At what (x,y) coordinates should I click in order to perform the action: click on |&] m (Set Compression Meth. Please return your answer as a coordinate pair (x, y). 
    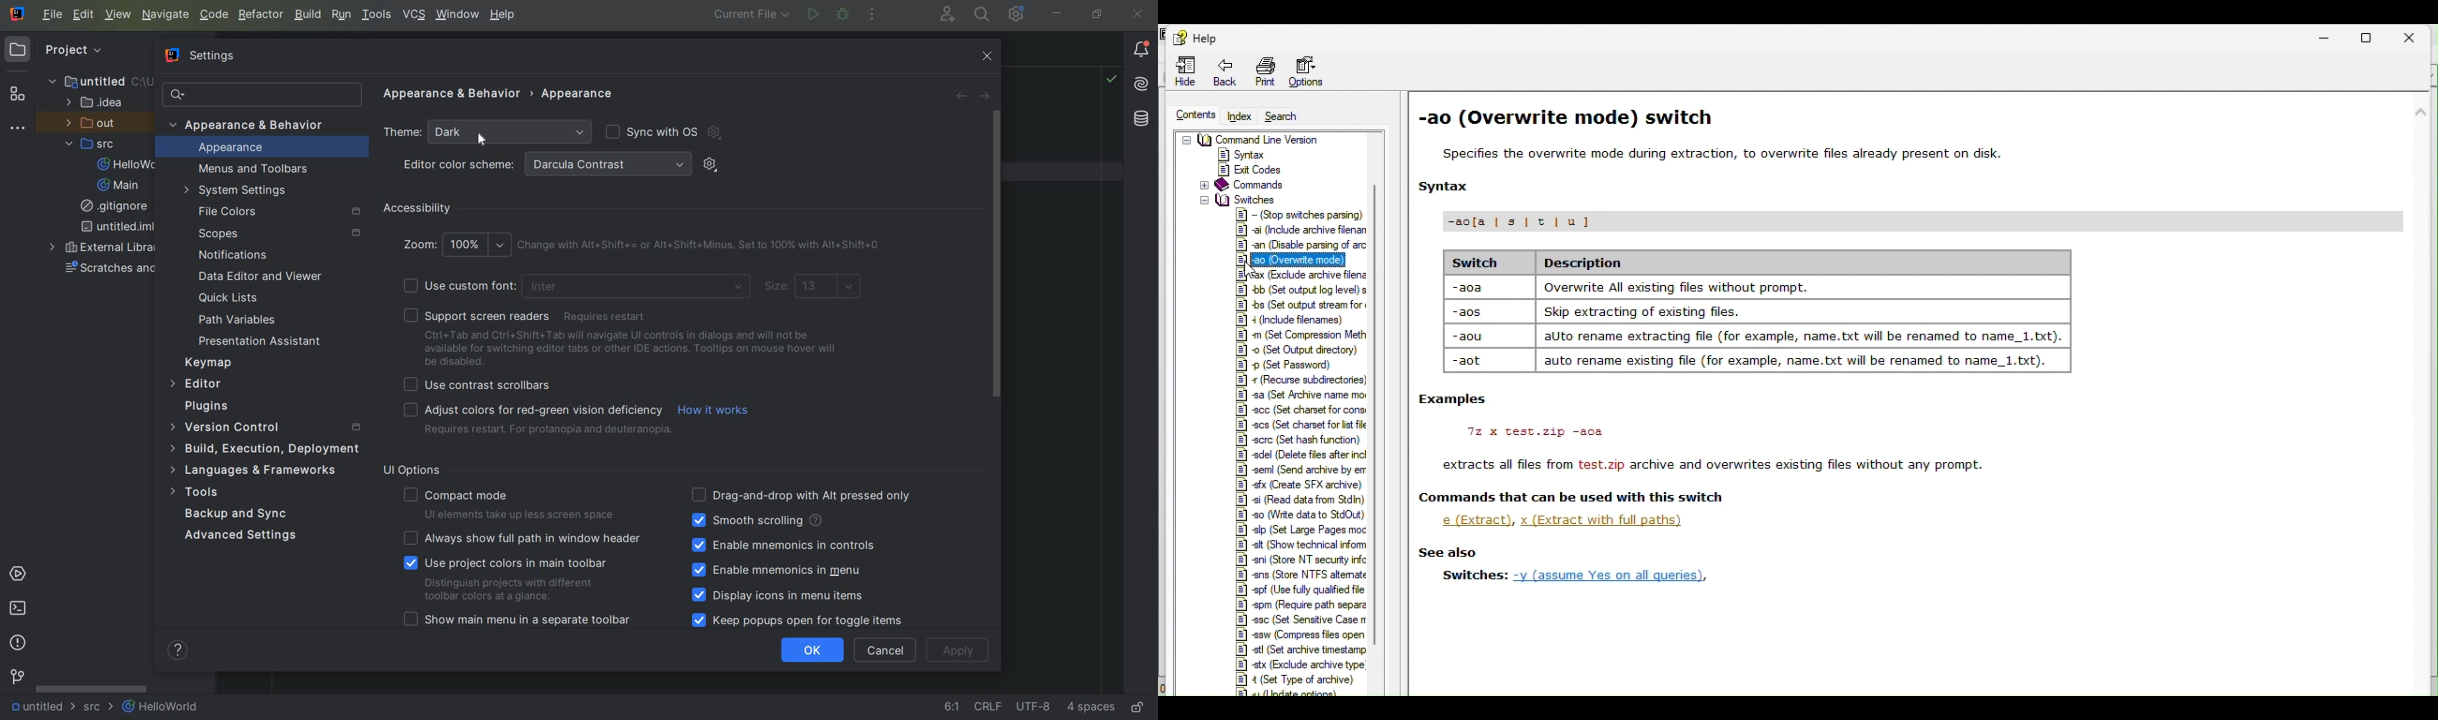
    Looking at the image, I should click on (1300, 335).